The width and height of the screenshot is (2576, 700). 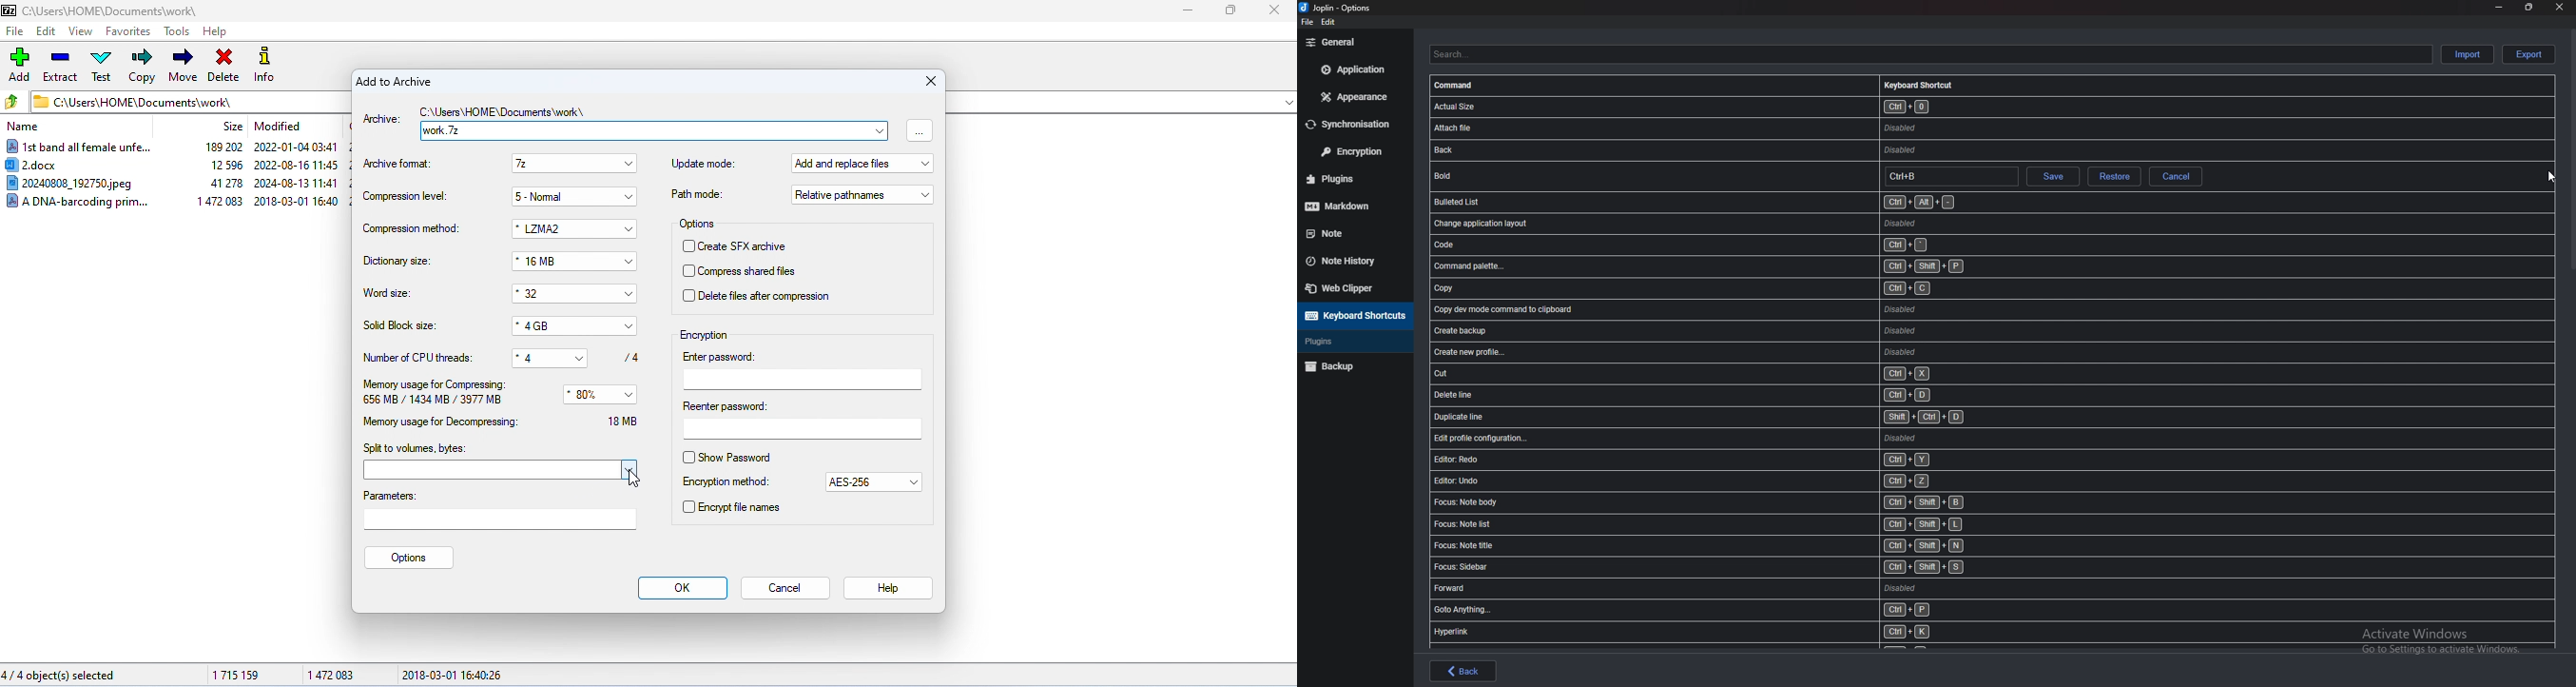 I want to click on shortcut, so click(x=1697, y=129).